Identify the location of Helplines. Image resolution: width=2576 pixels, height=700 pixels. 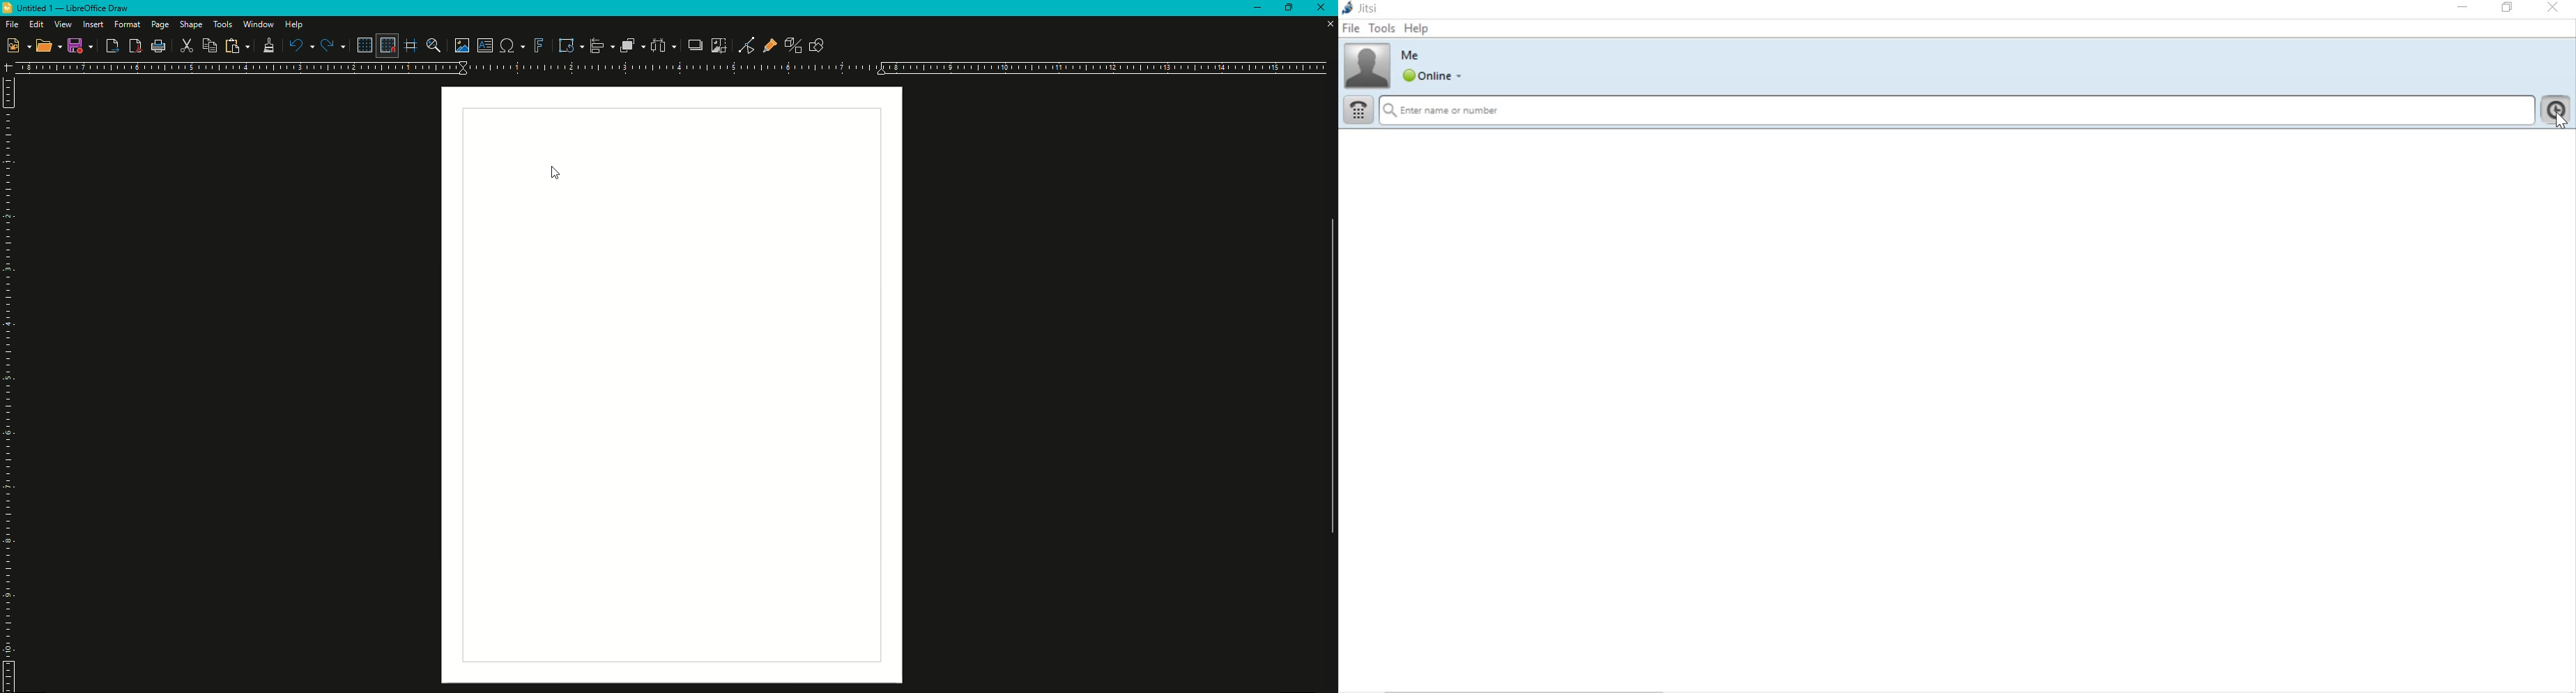
(409, 44).